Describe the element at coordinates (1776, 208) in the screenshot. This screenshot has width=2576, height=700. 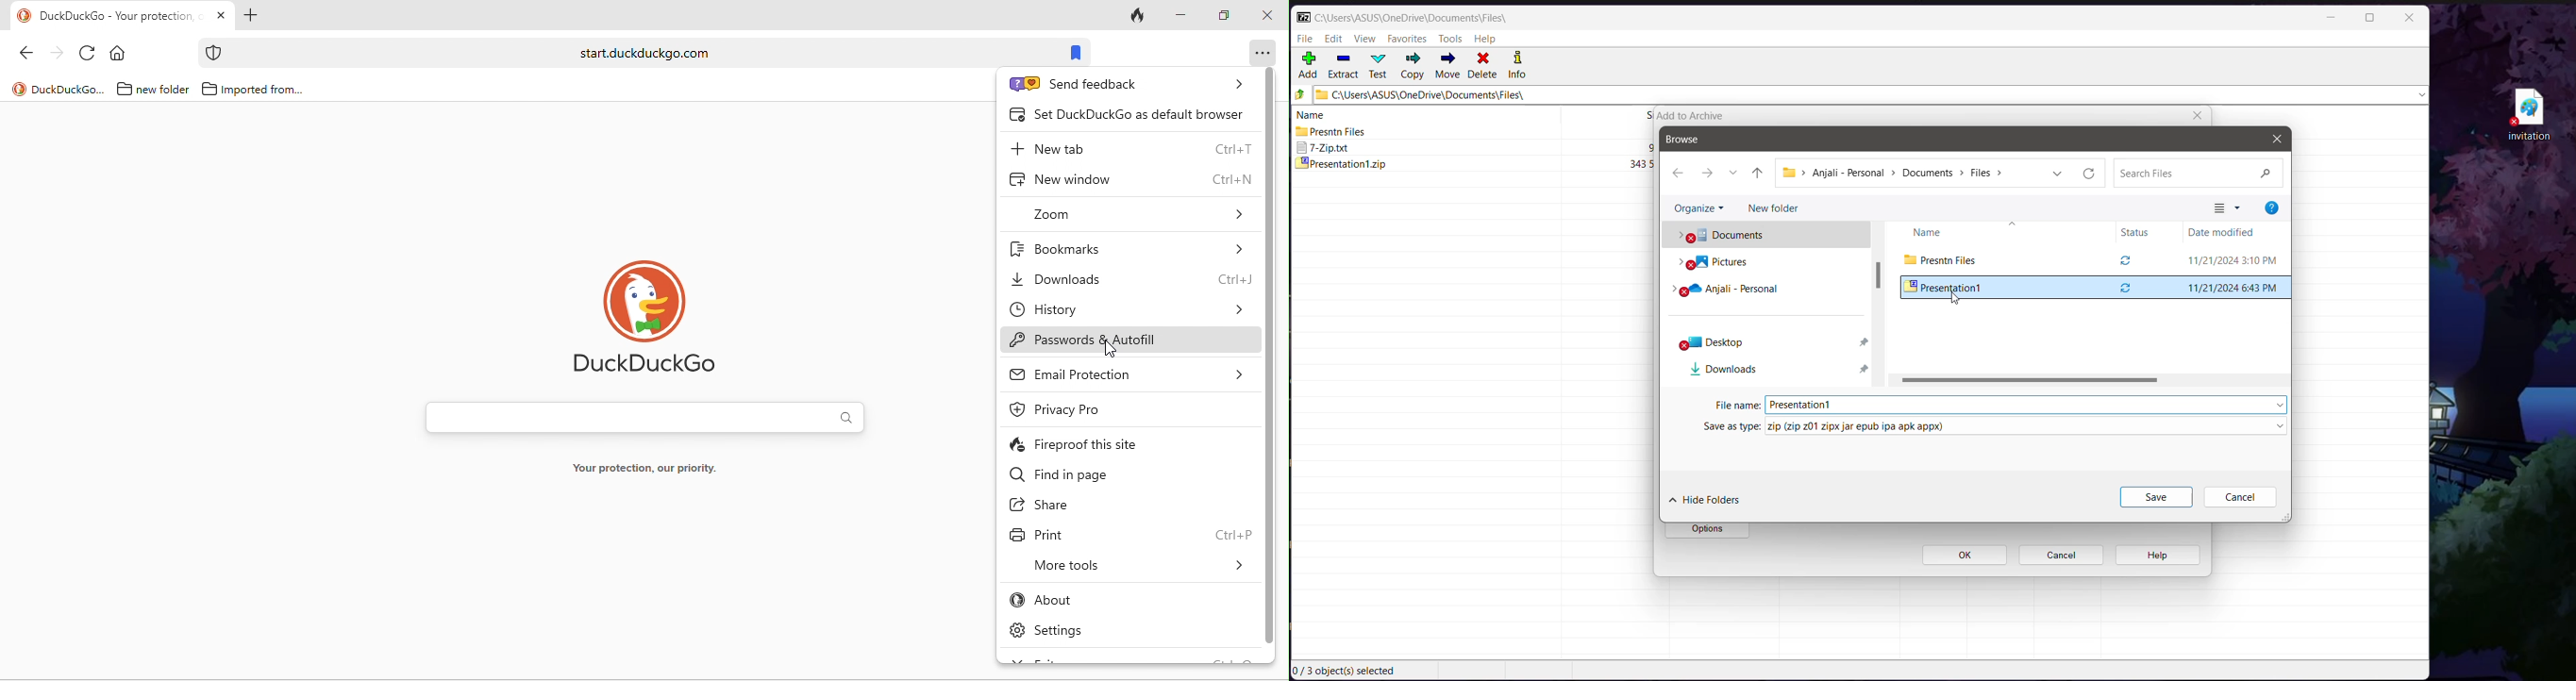
I see `New Folder` at that location.